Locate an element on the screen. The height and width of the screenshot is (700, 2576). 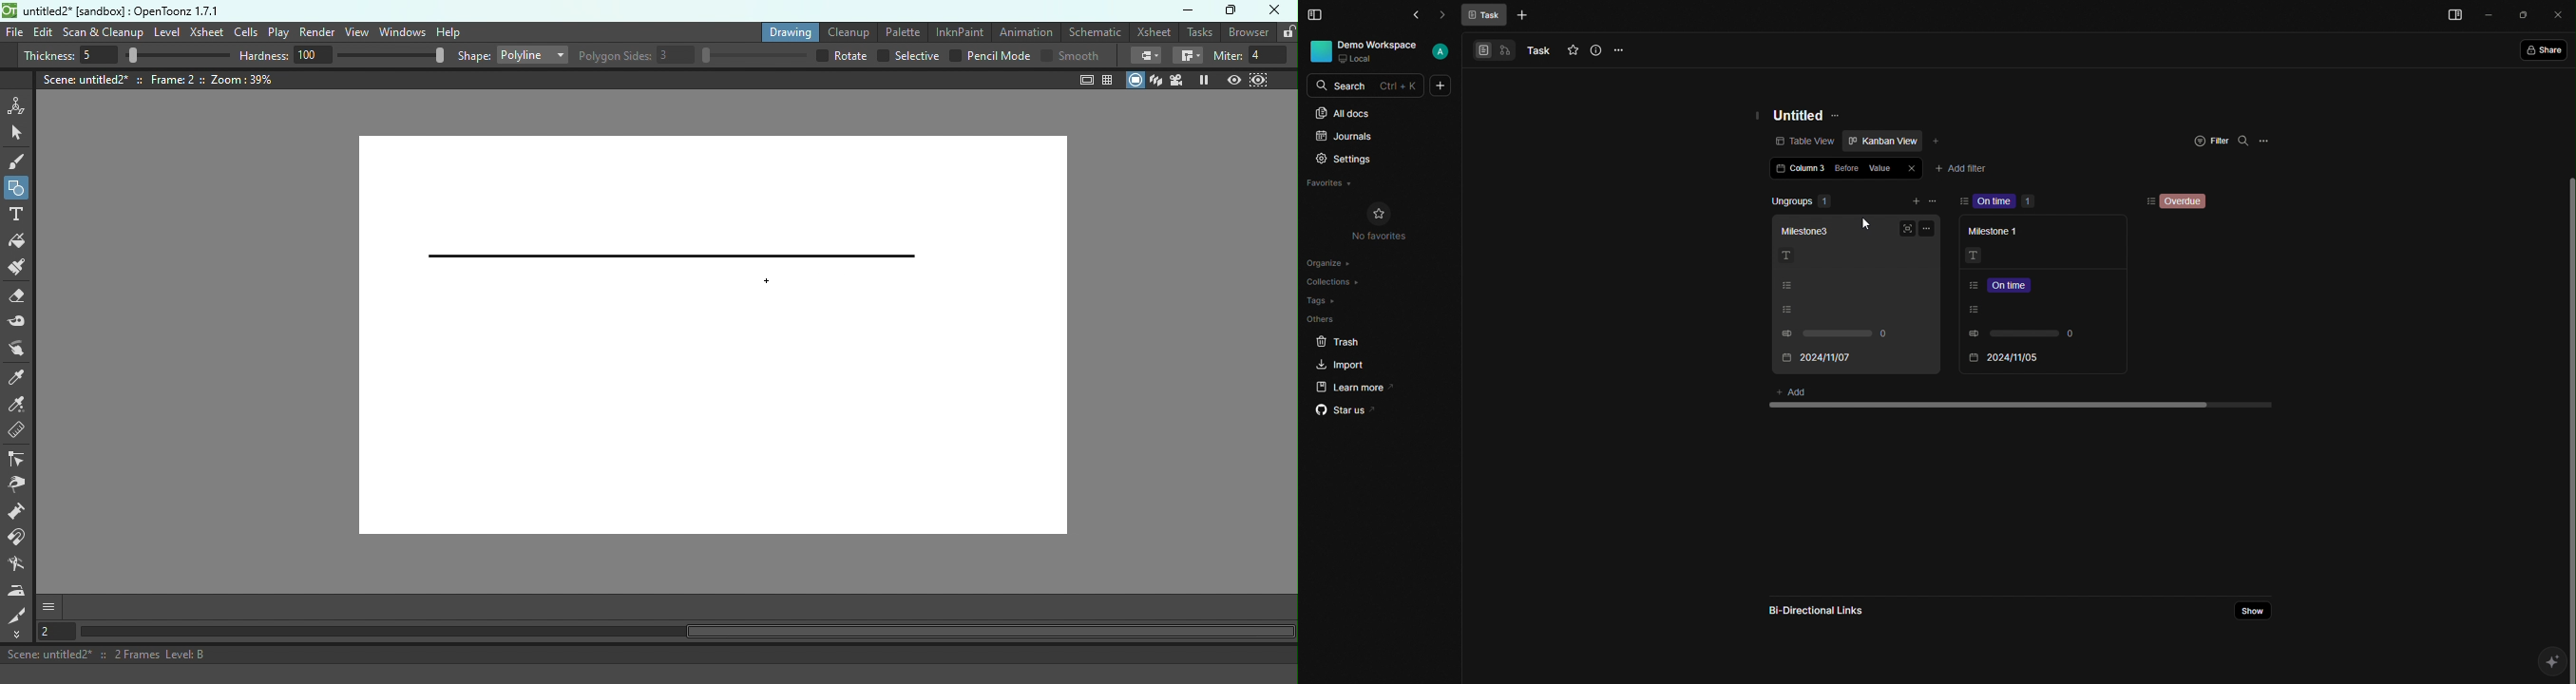
Info is located at coordinates (1595, 49).